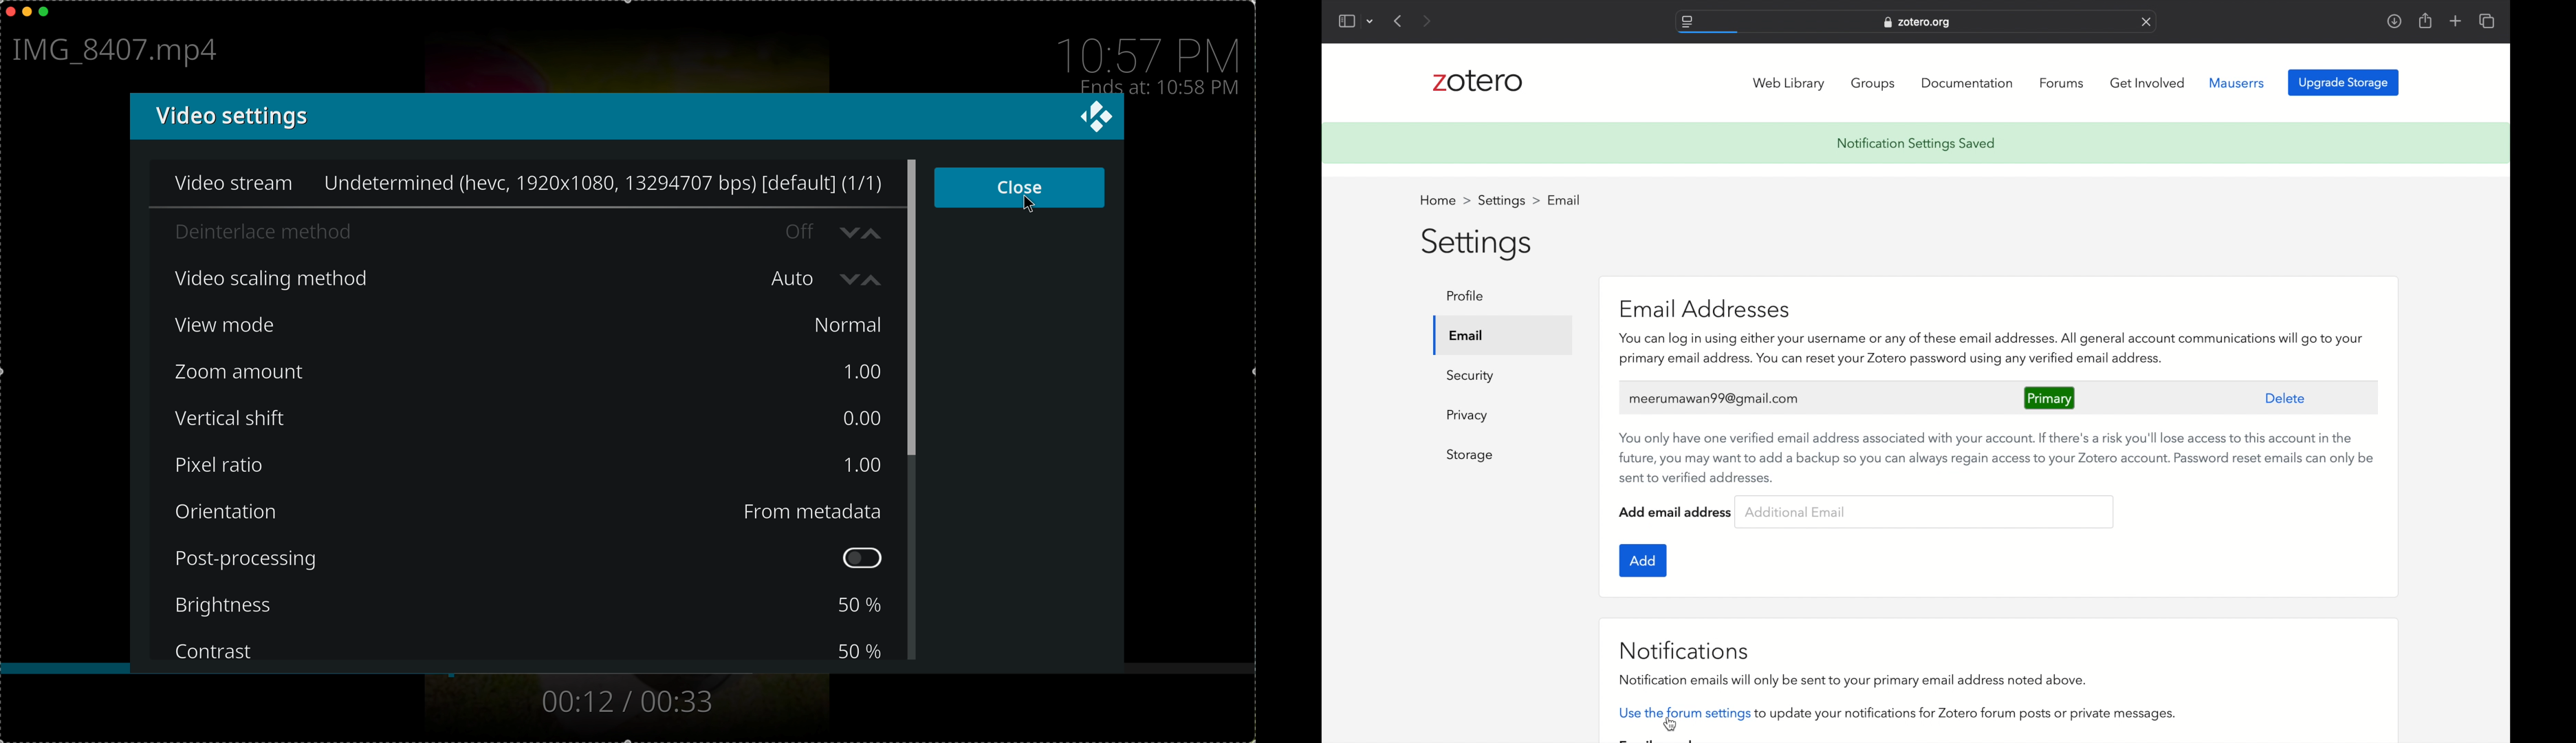  I want to click on post processing, so click(532, 558).